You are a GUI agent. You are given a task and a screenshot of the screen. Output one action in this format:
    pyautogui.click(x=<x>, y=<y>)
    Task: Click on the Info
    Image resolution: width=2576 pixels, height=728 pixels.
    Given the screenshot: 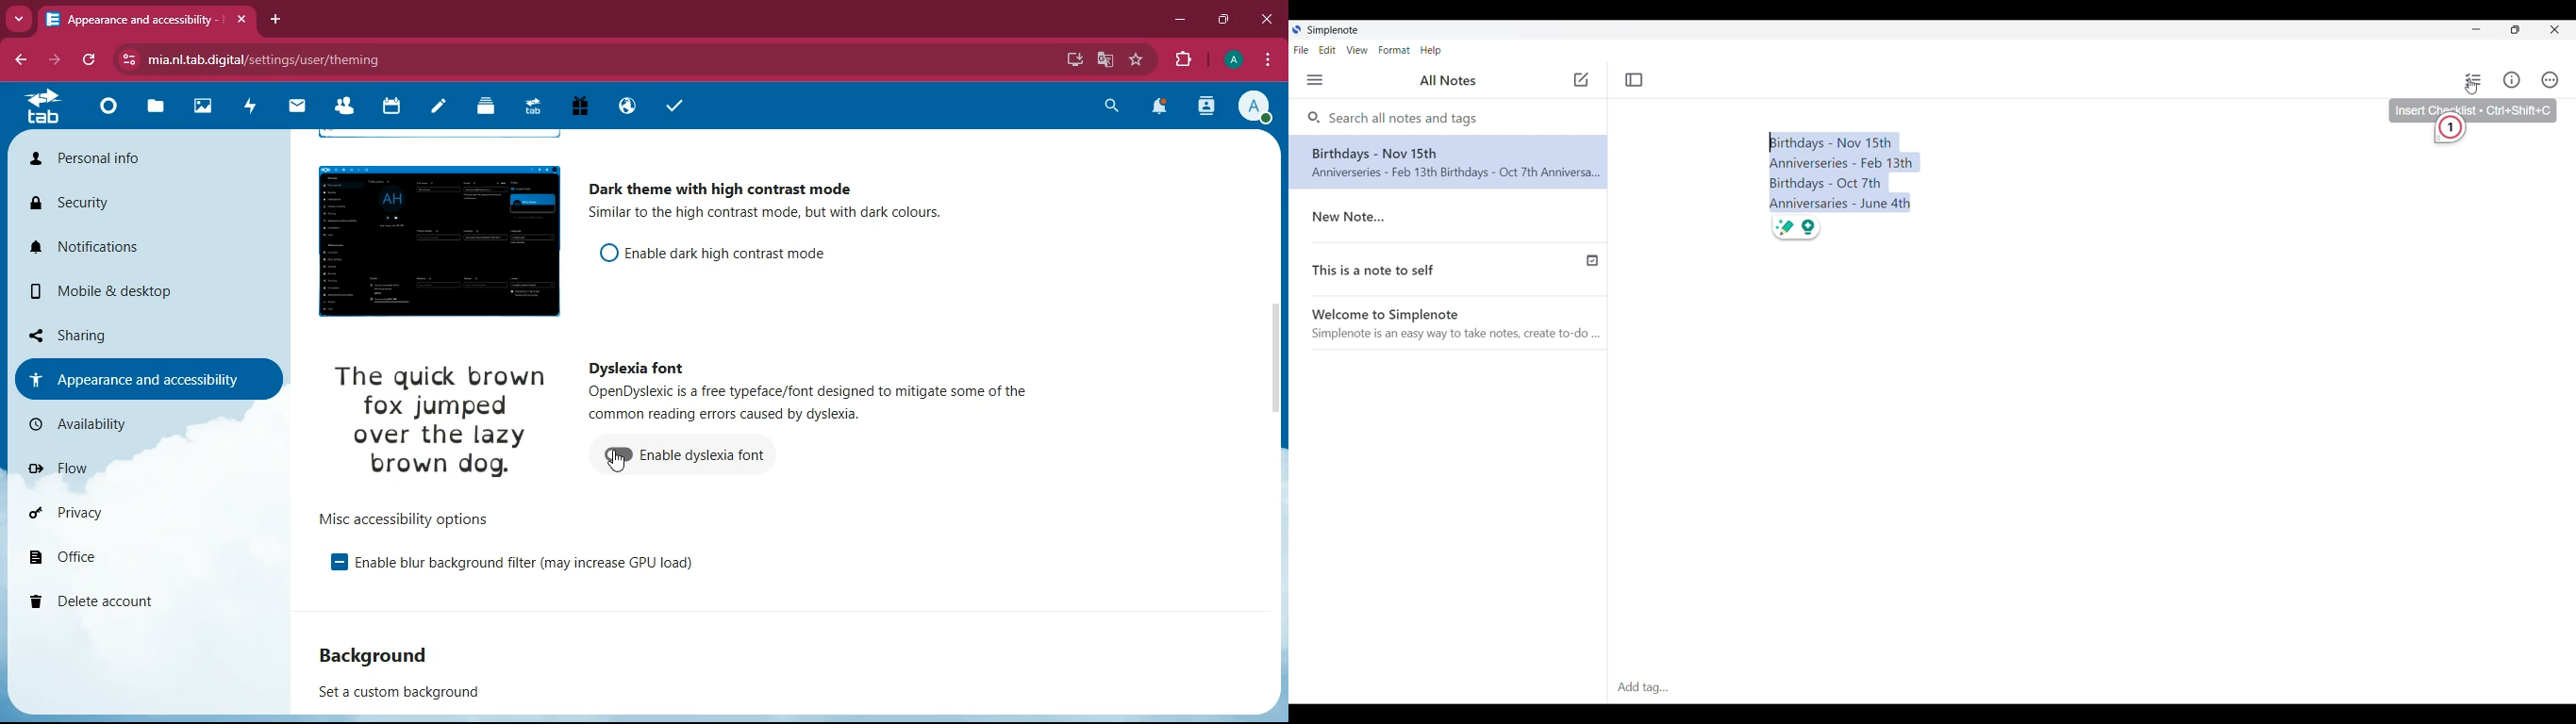 What is the action you would take?
    pyautogui.click(x=2512, y=79)
    